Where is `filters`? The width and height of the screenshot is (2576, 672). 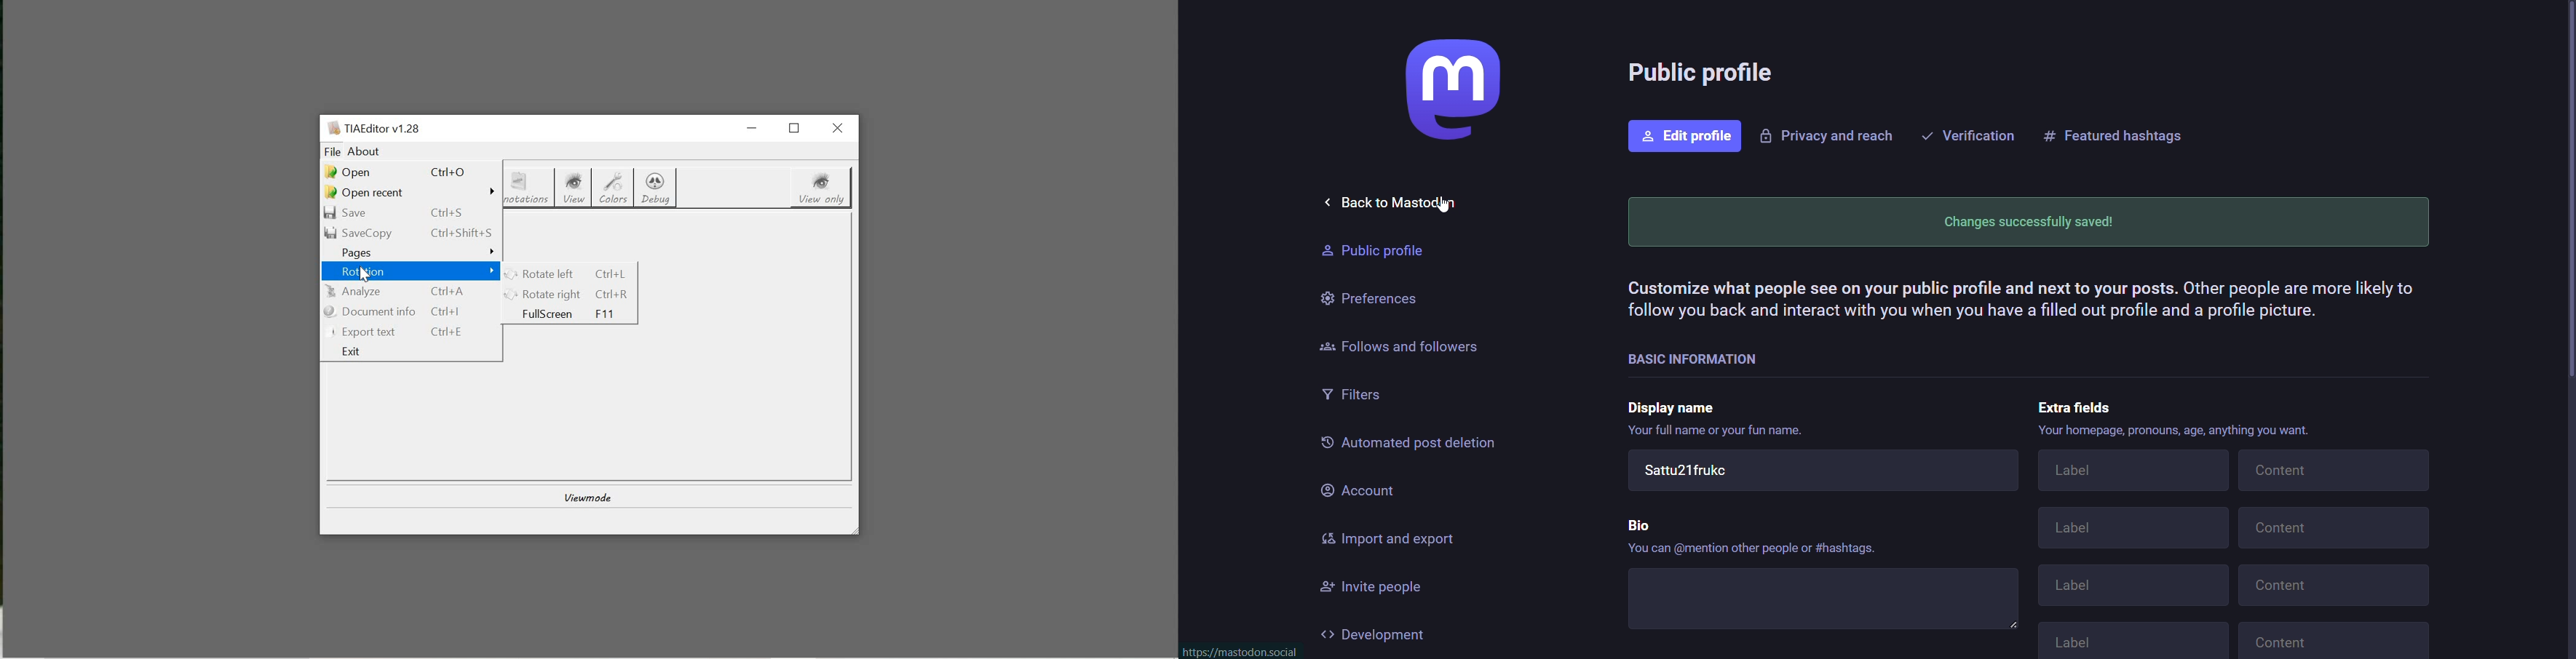 filters is located at coordinates (1356, 396).